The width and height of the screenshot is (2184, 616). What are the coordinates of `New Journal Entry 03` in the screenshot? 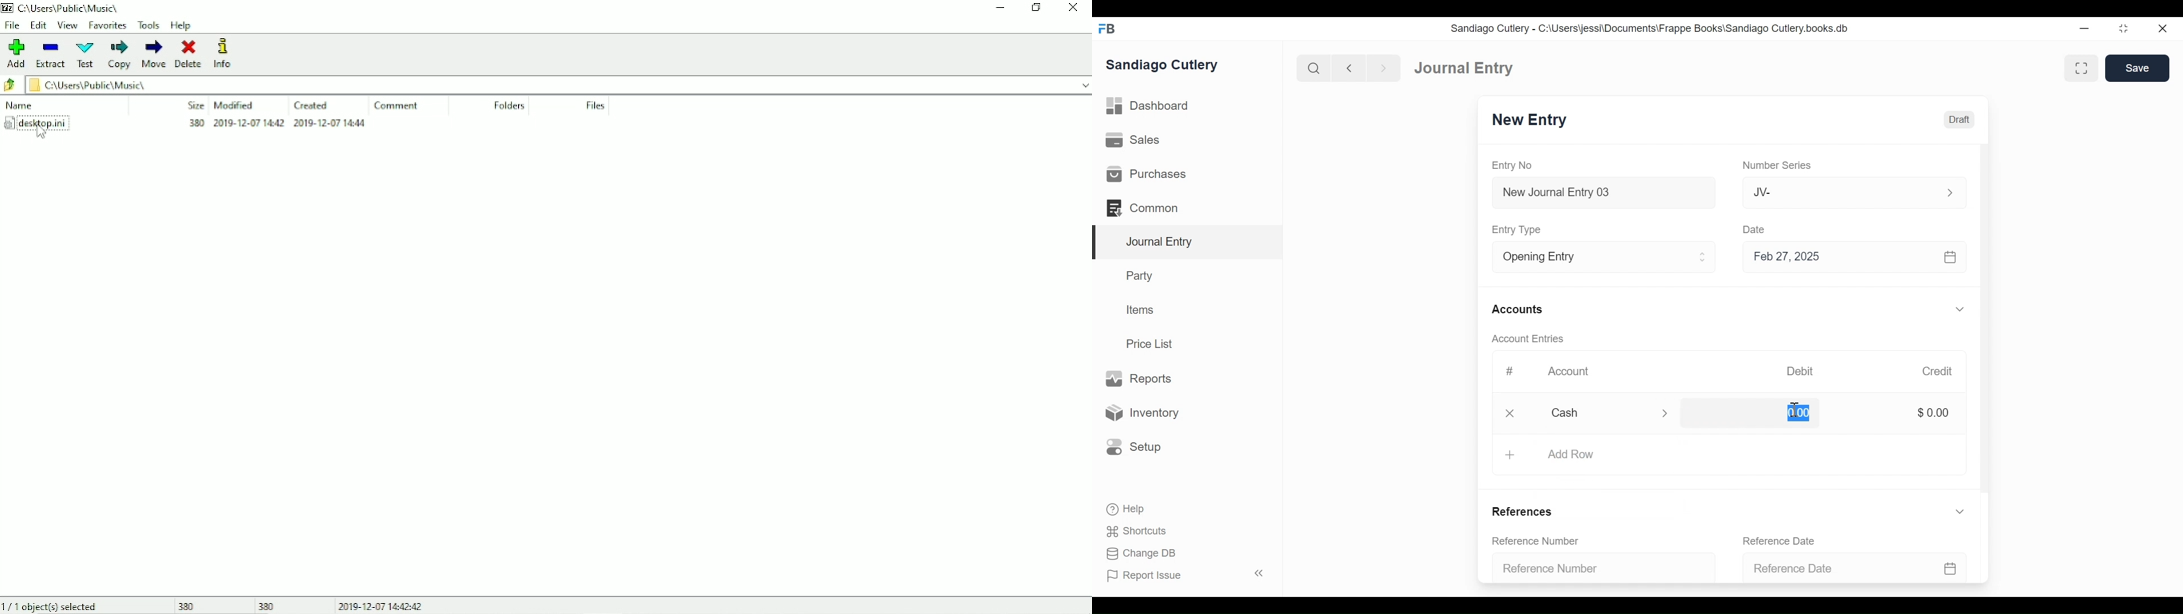 It's located at (1601, 193).